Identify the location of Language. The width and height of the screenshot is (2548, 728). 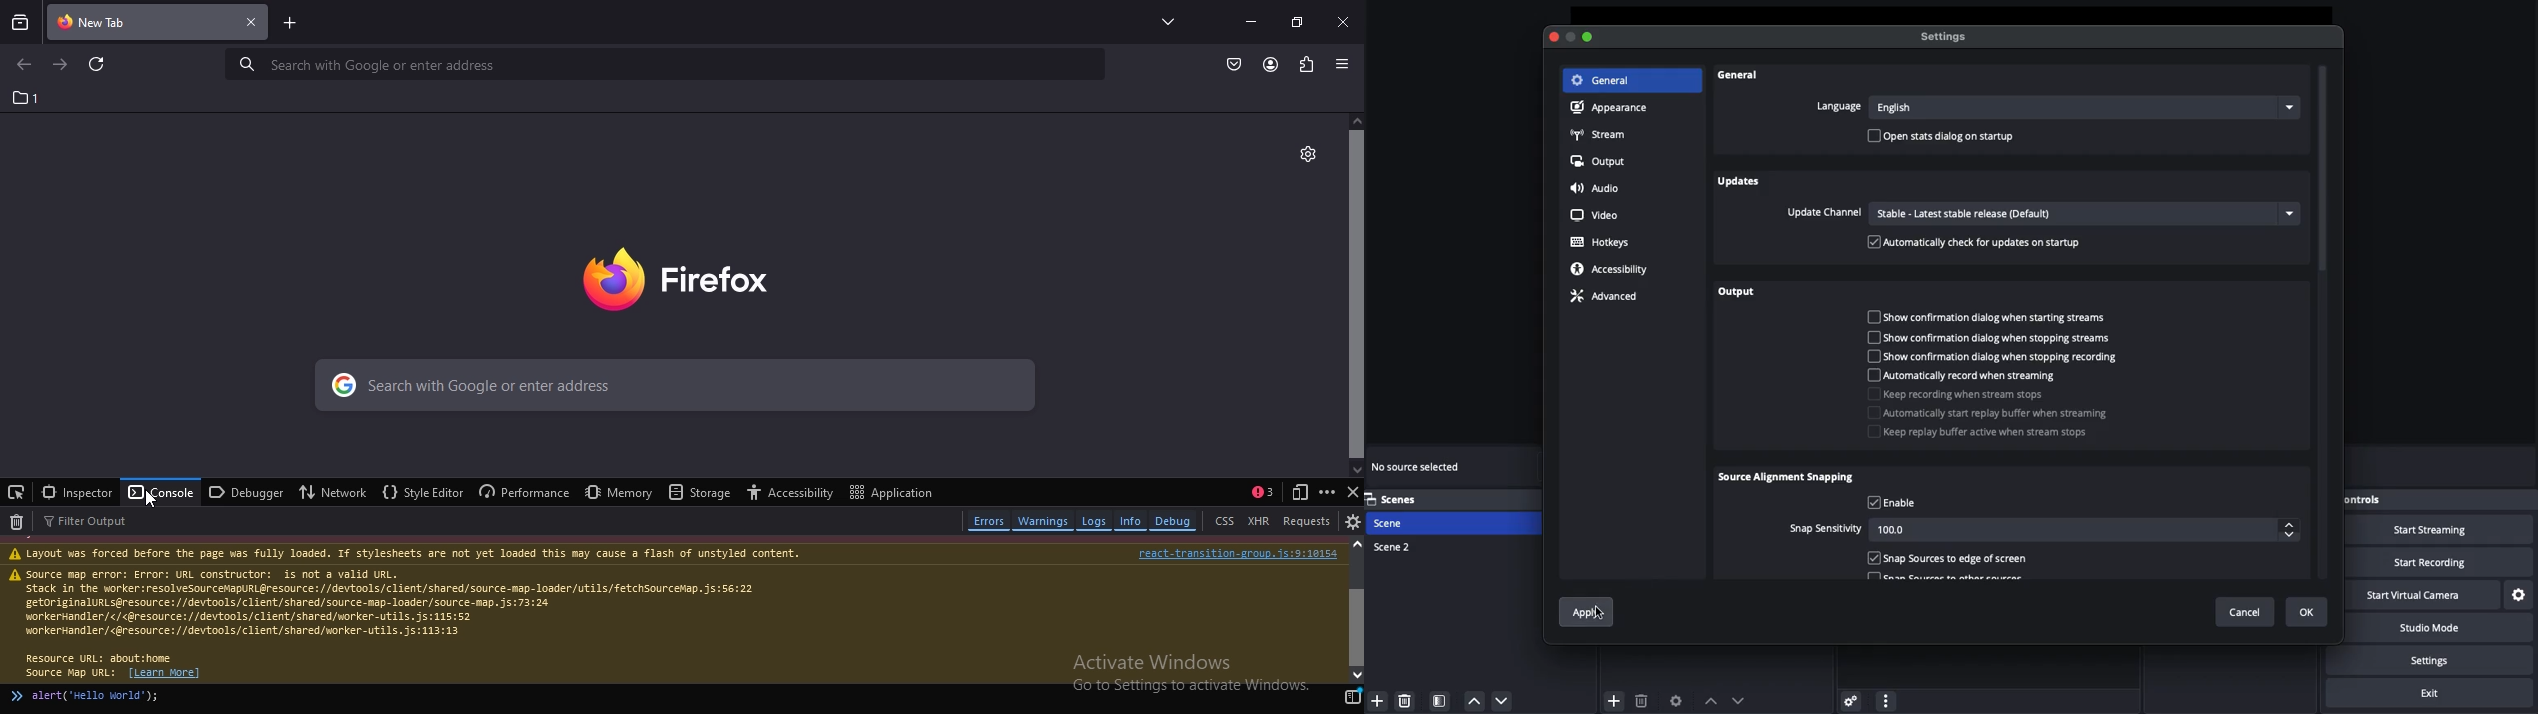
(2053, 106).